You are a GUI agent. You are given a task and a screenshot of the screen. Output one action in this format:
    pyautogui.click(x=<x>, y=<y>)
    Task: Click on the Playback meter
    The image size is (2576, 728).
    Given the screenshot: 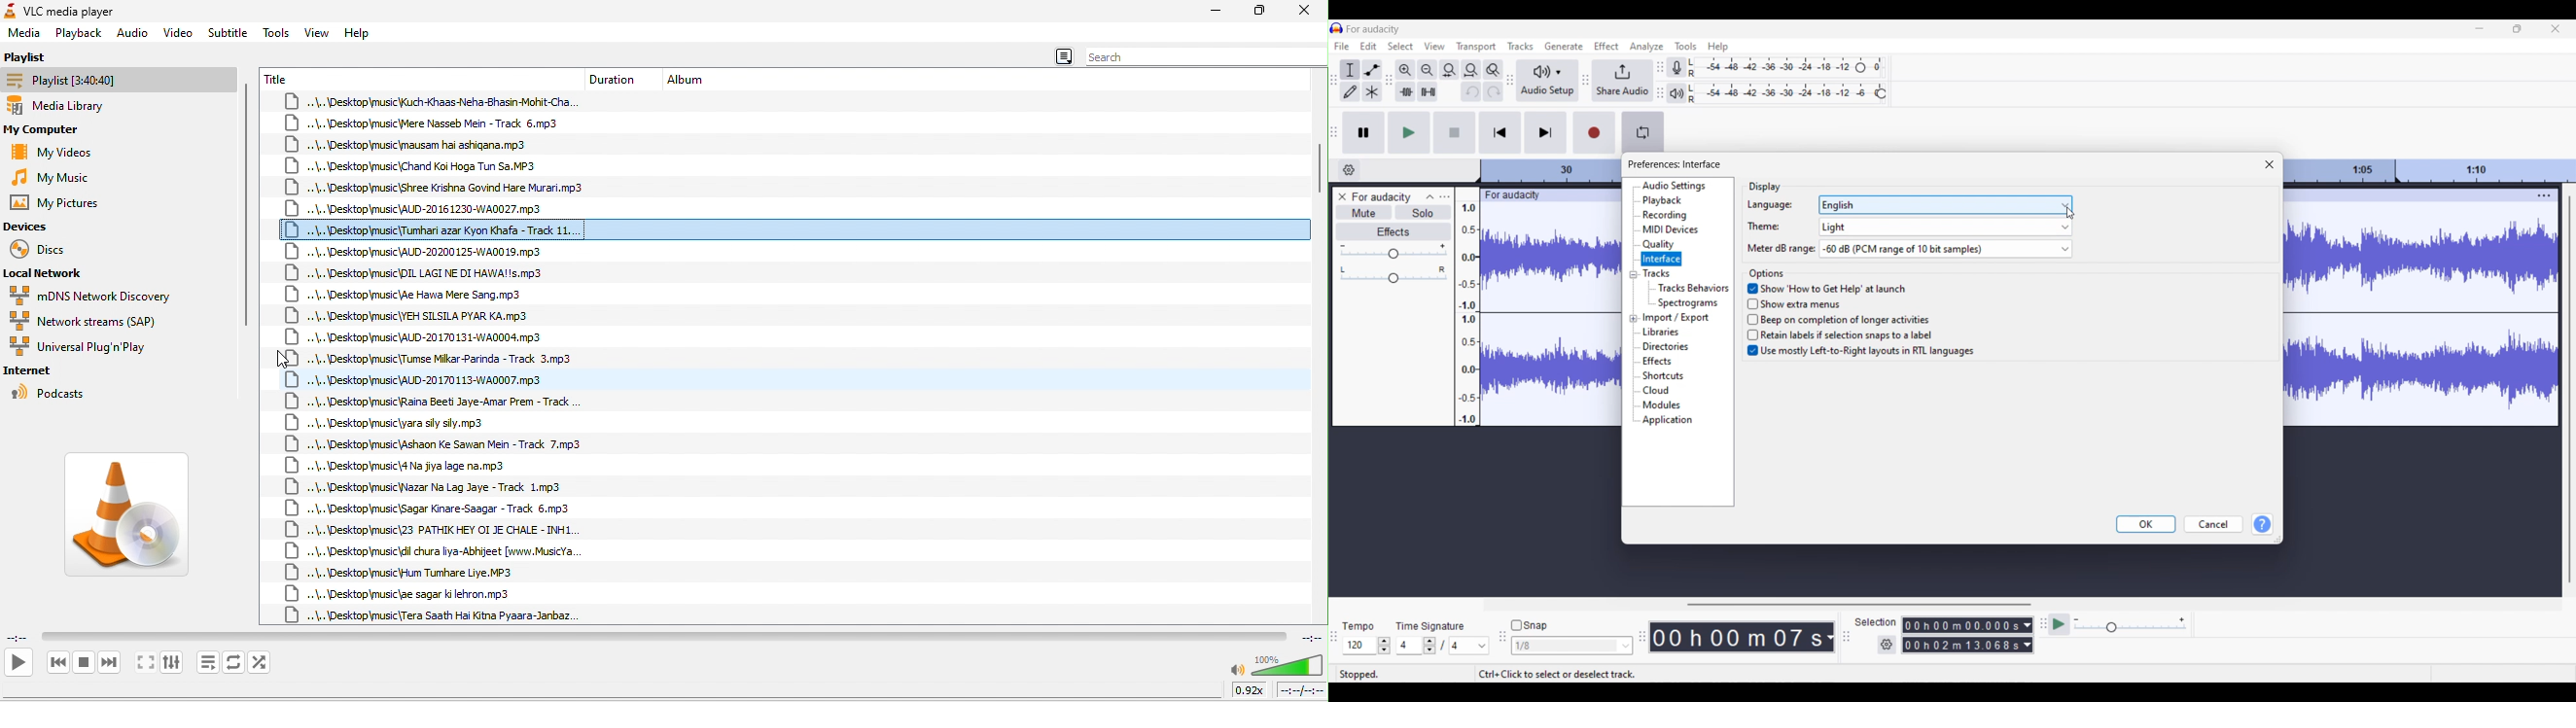 What is the action you would take?
    pyautogui.click(x=1676, y=93)
    